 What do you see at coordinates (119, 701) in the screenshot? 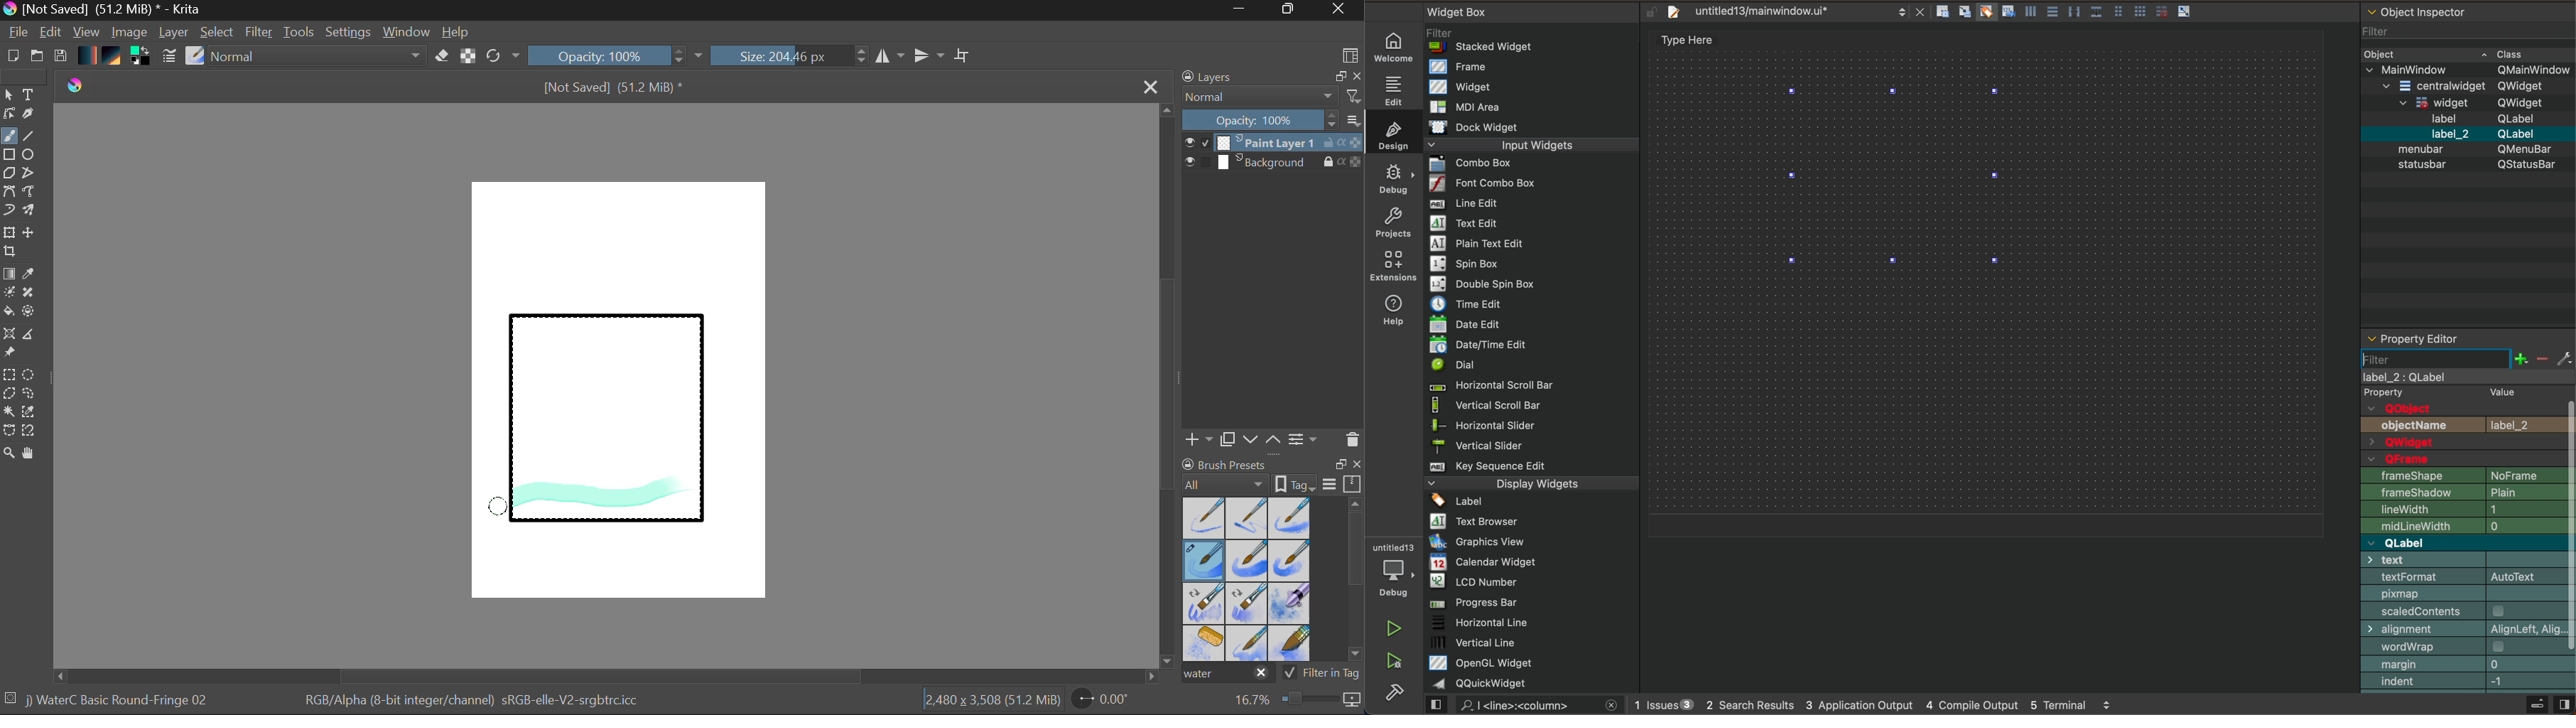
I see `Brush Selected` at bounding box center [119, 701].